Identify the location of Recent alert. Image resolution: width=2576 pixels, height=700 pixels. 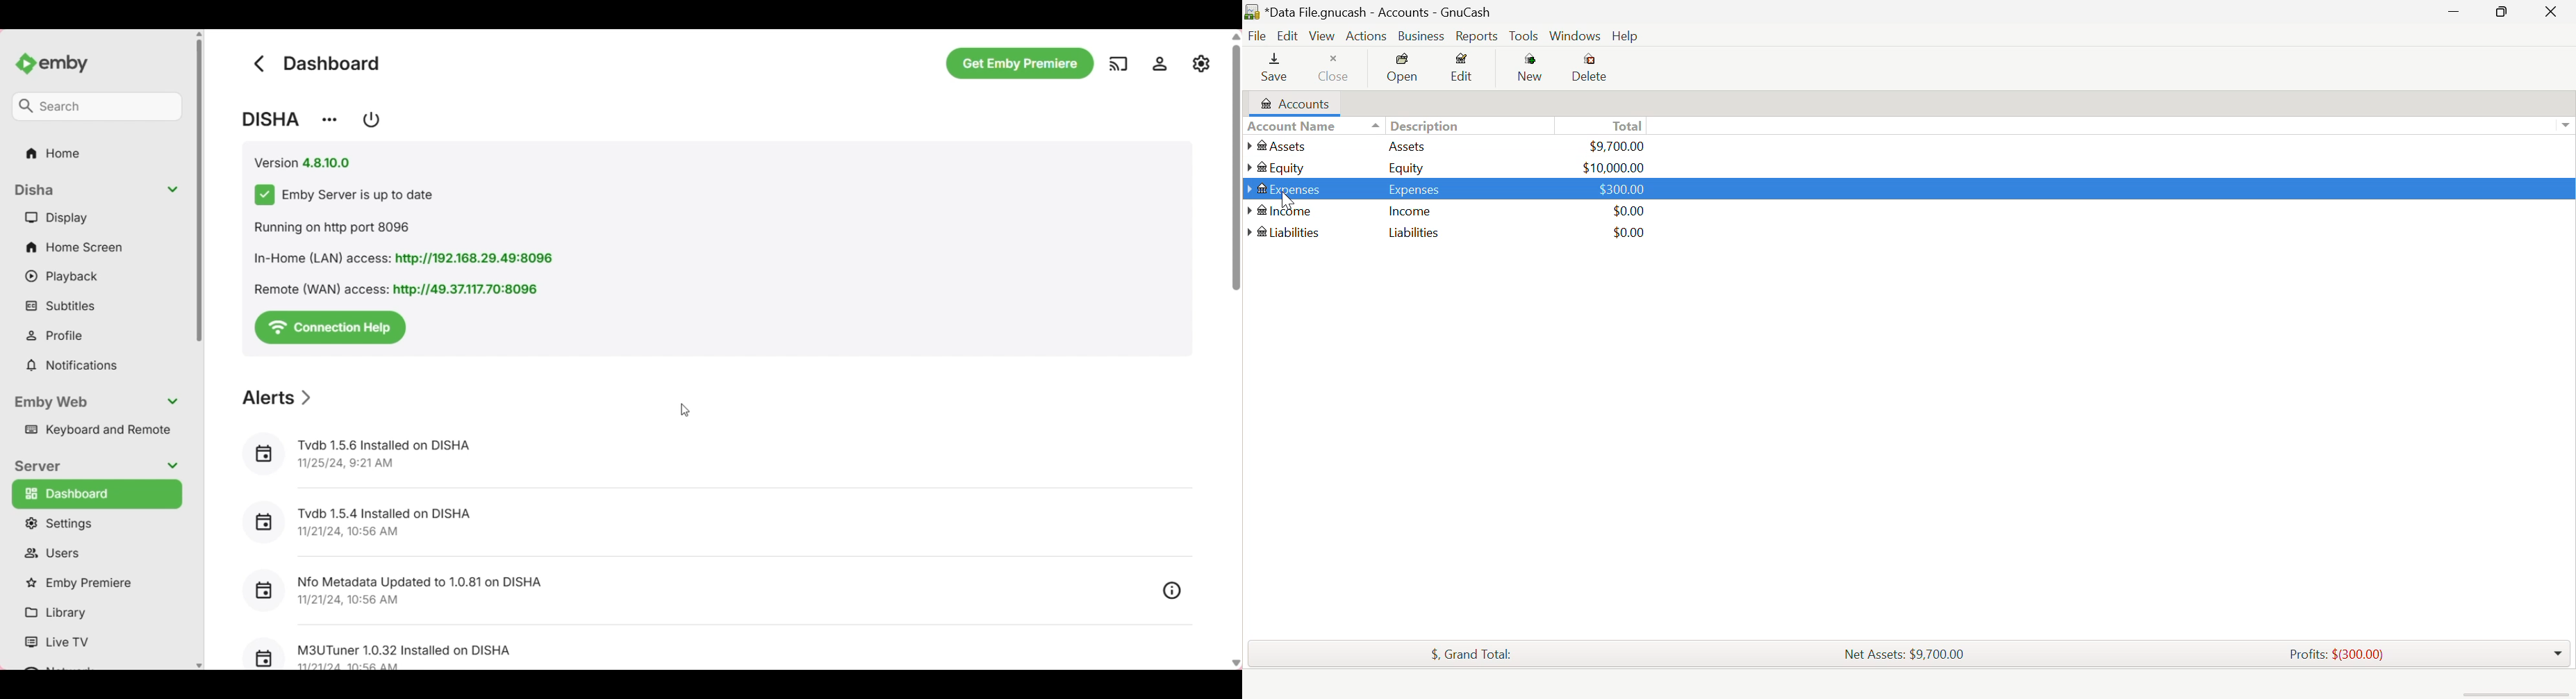
(714, 456).